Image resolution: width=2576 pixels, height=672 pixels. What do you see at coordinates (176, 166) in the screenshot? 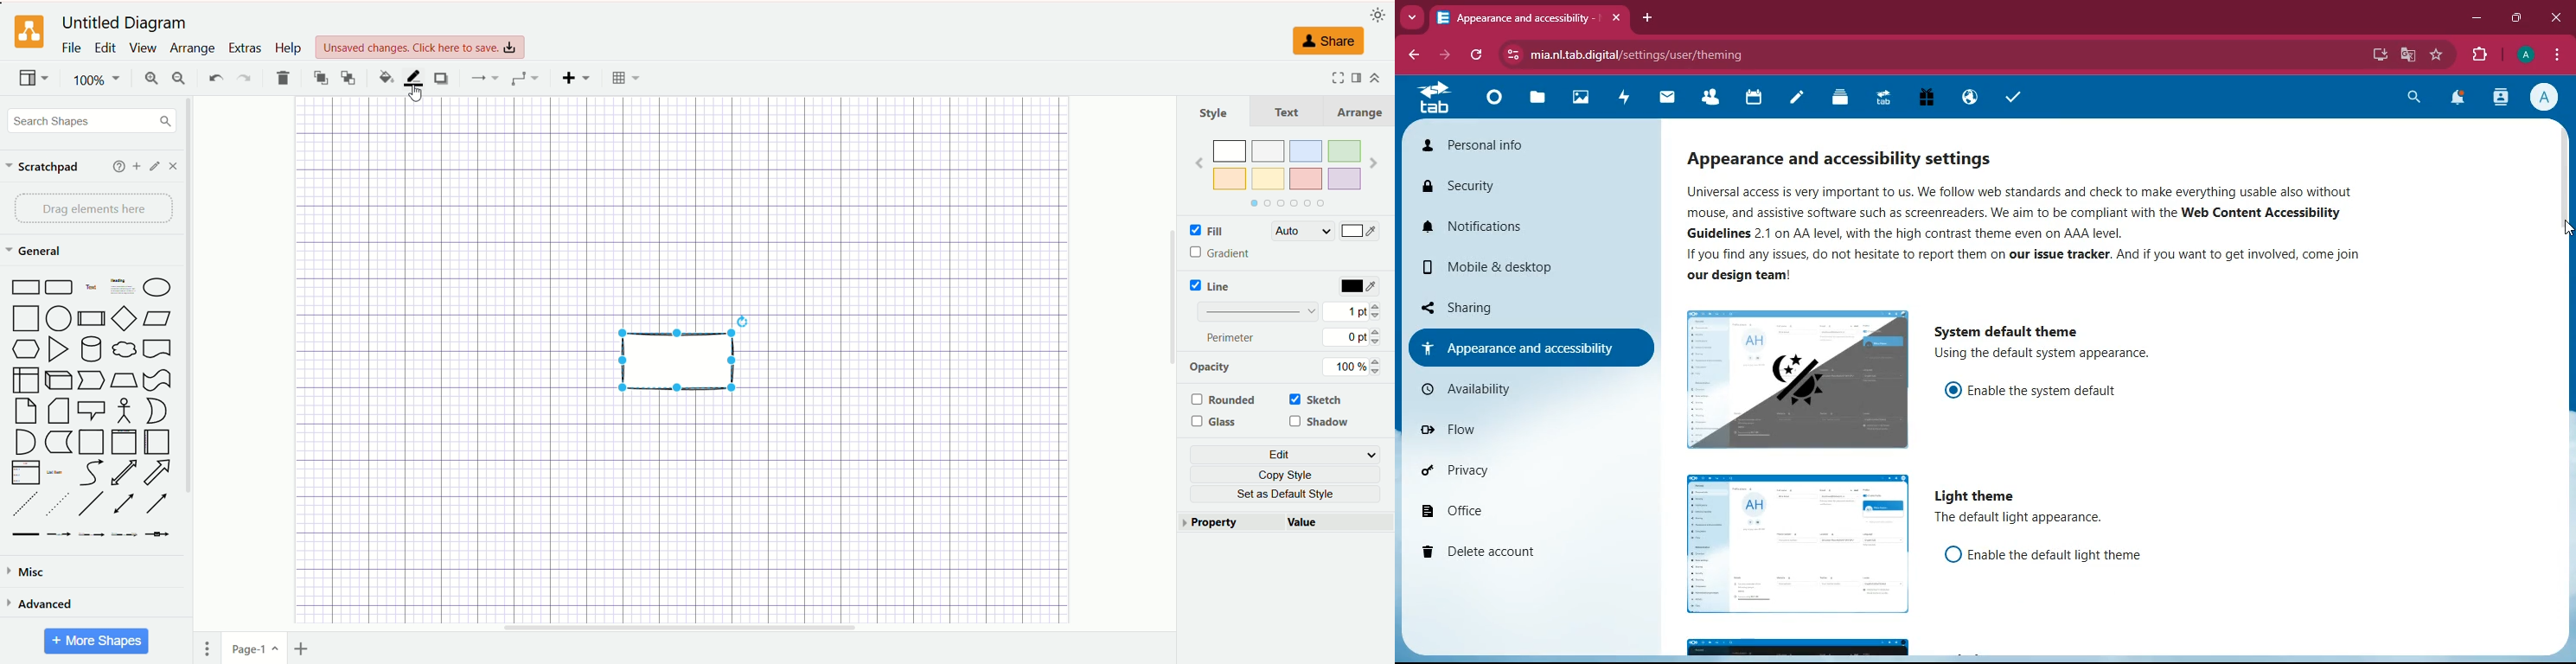
I see `close` at bounding box center [176, 166].